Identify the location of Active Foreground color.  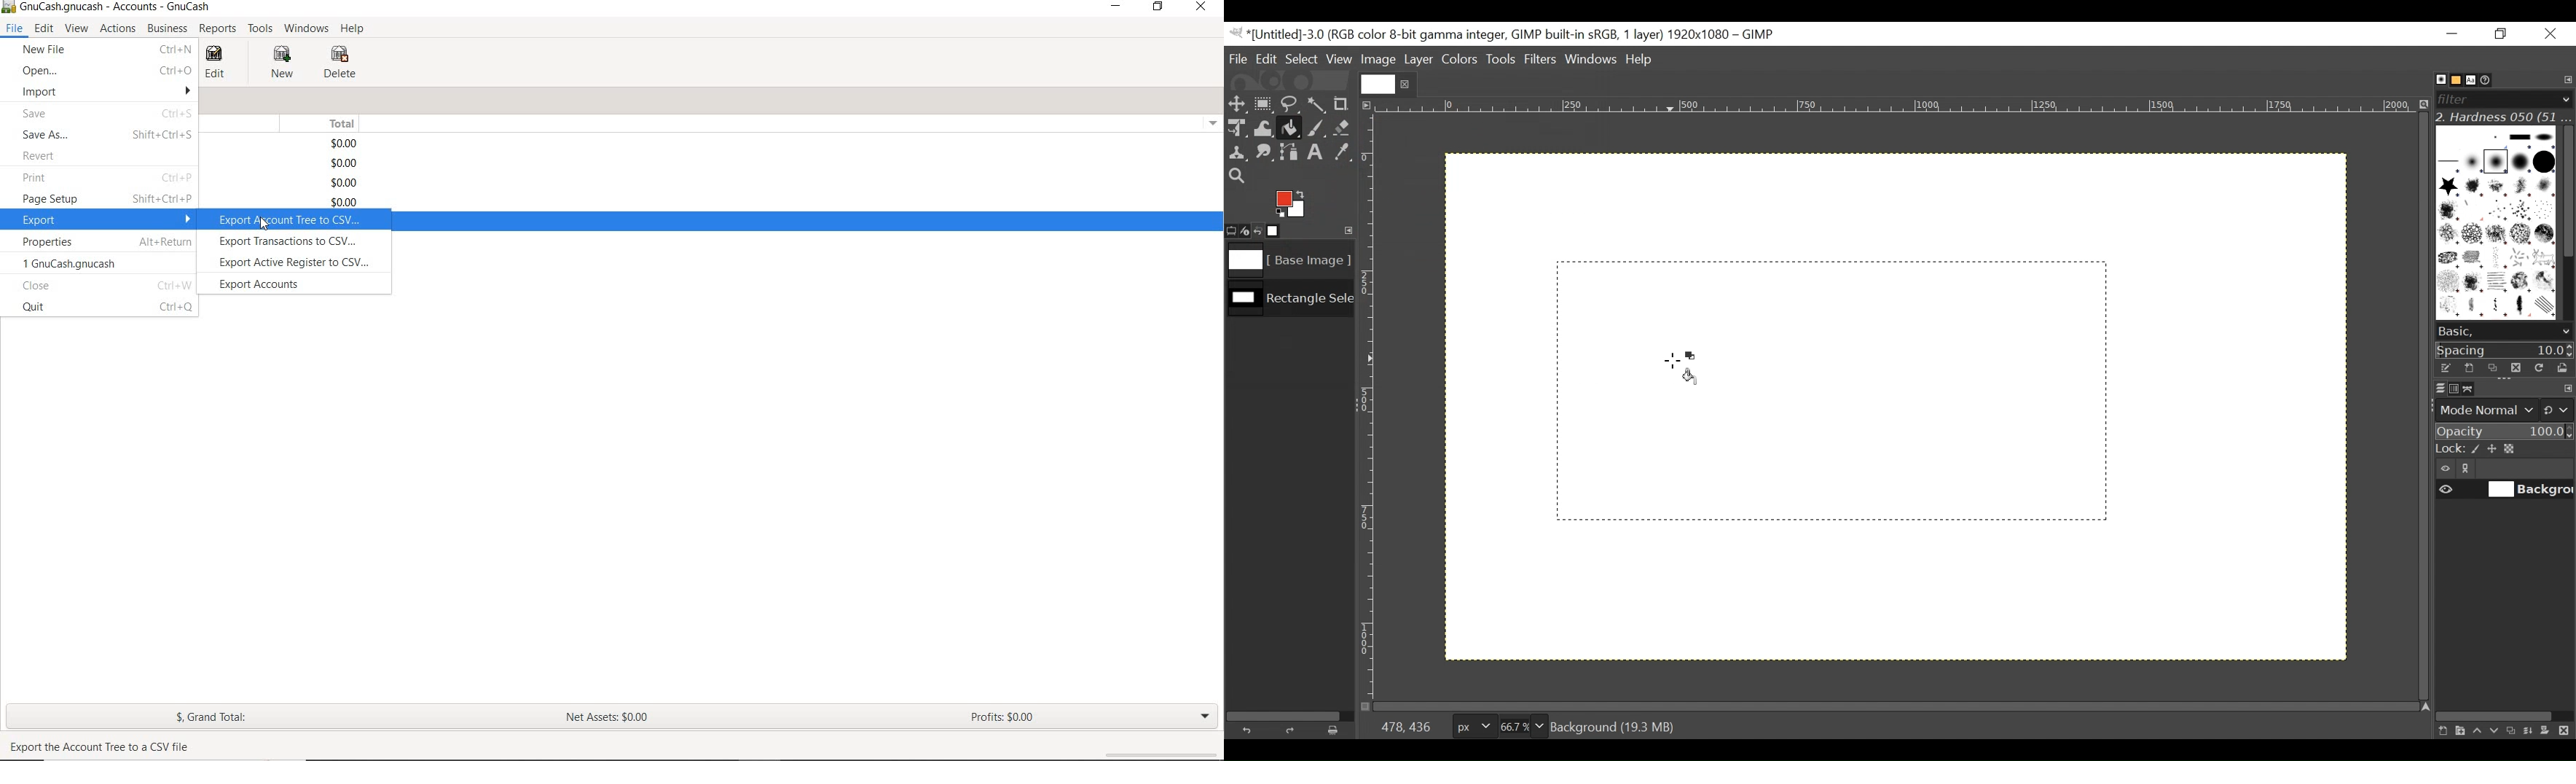
(1295, 202).